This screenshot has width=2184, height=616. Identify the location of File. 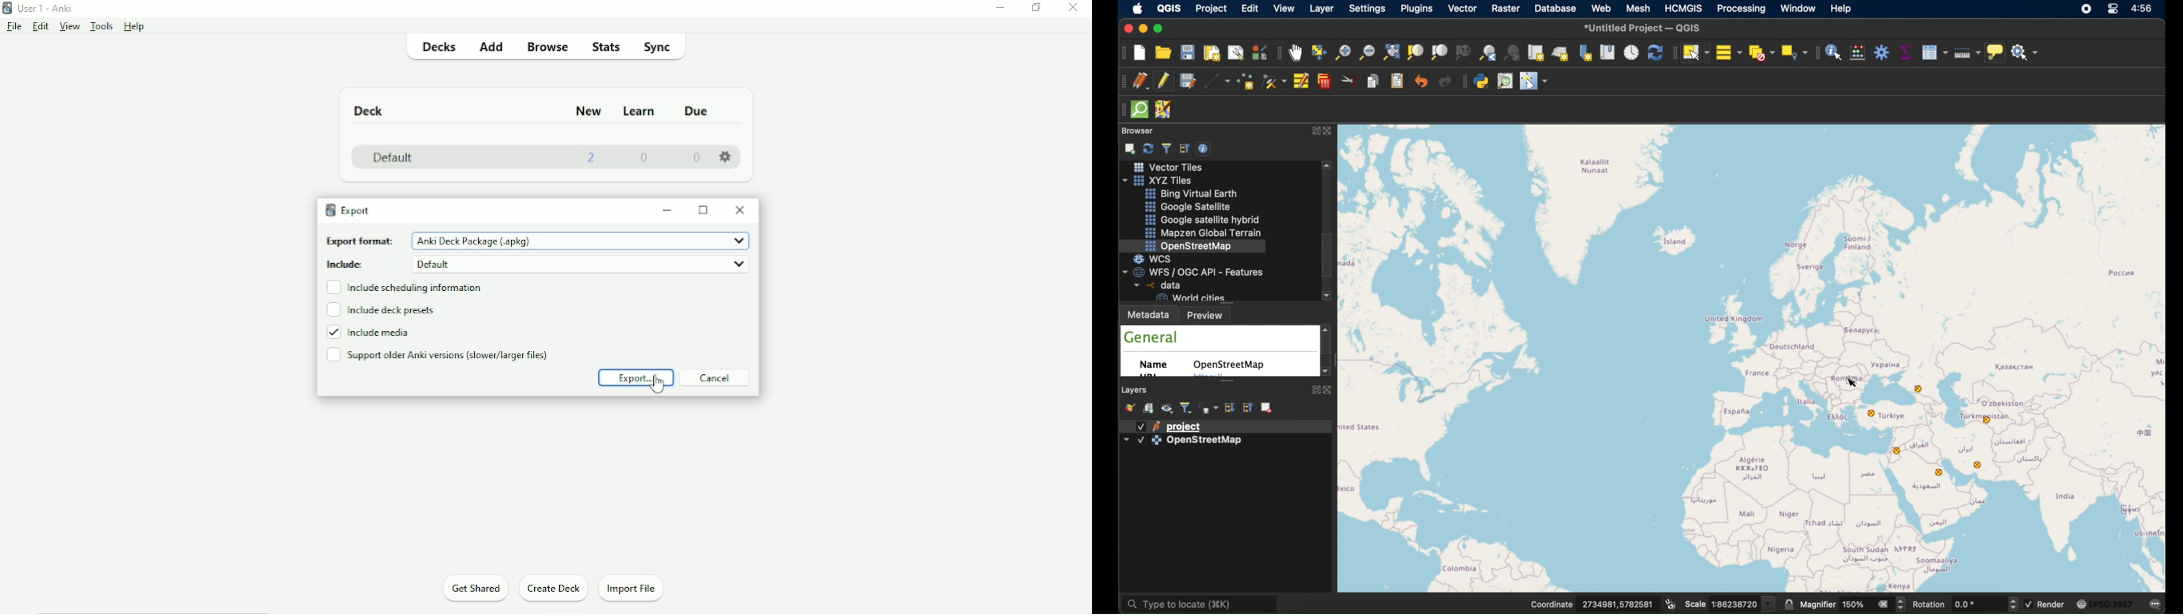
(14, 27).